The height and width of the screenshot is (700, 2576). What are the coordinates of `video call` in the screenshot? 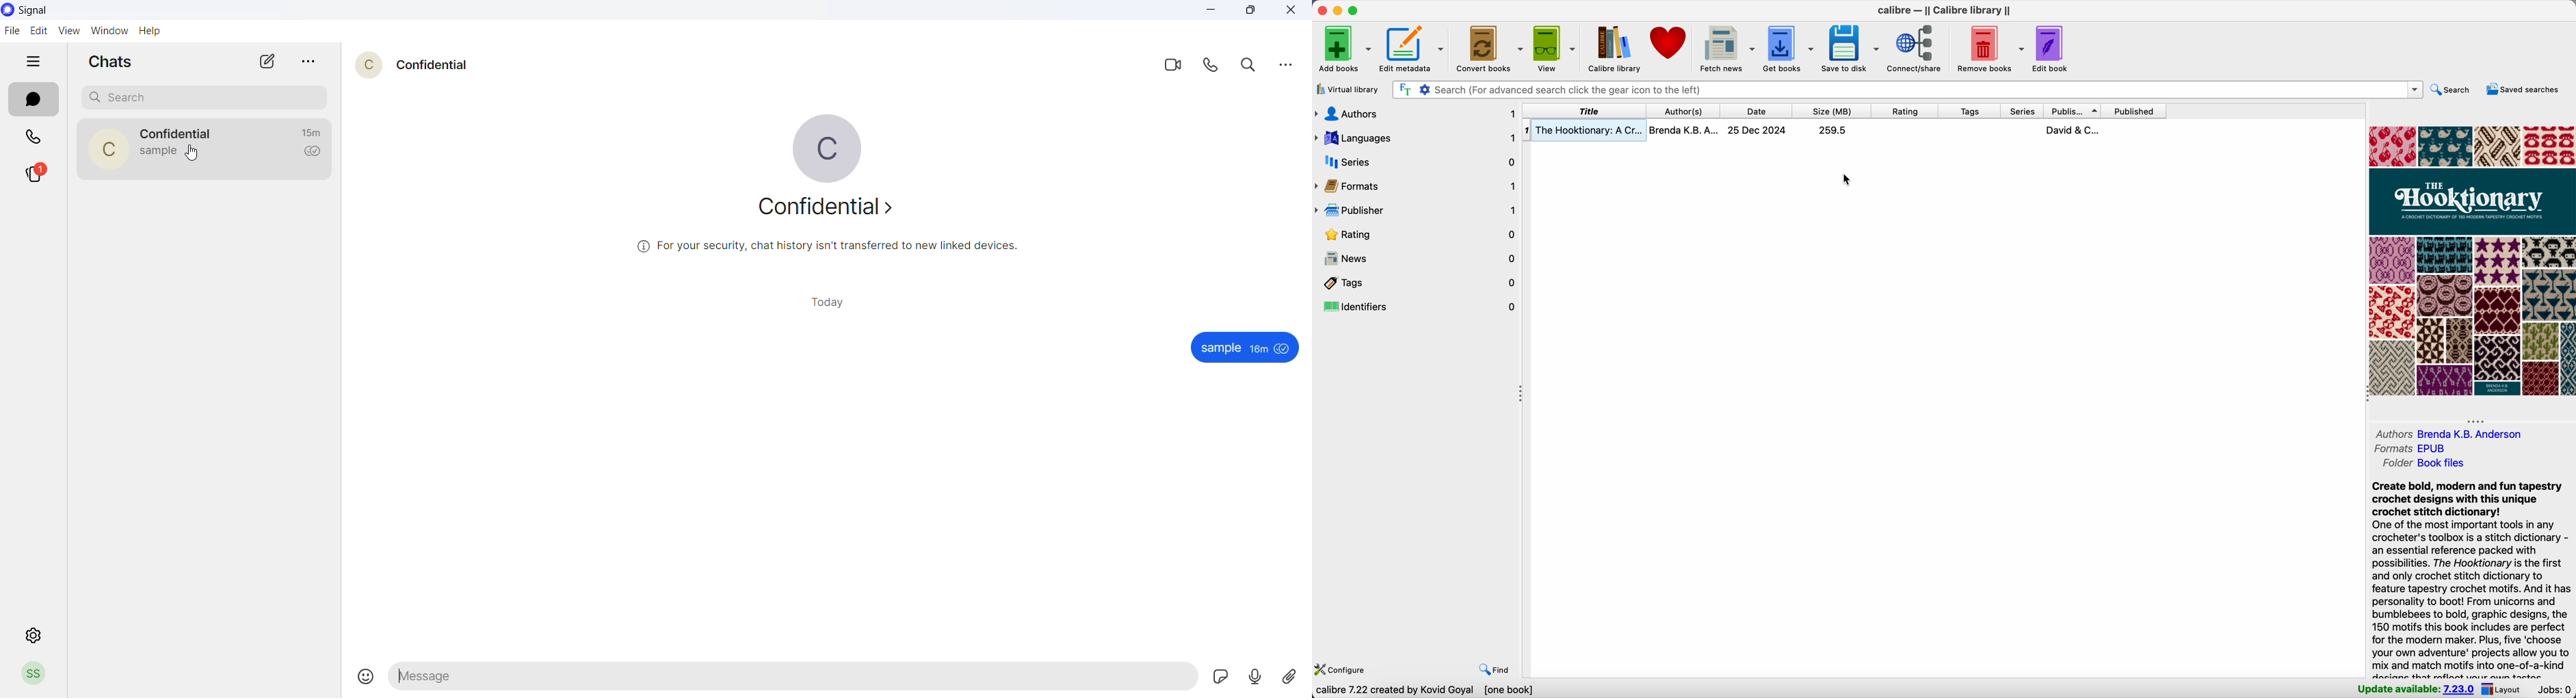 It's located at (1177, 64).